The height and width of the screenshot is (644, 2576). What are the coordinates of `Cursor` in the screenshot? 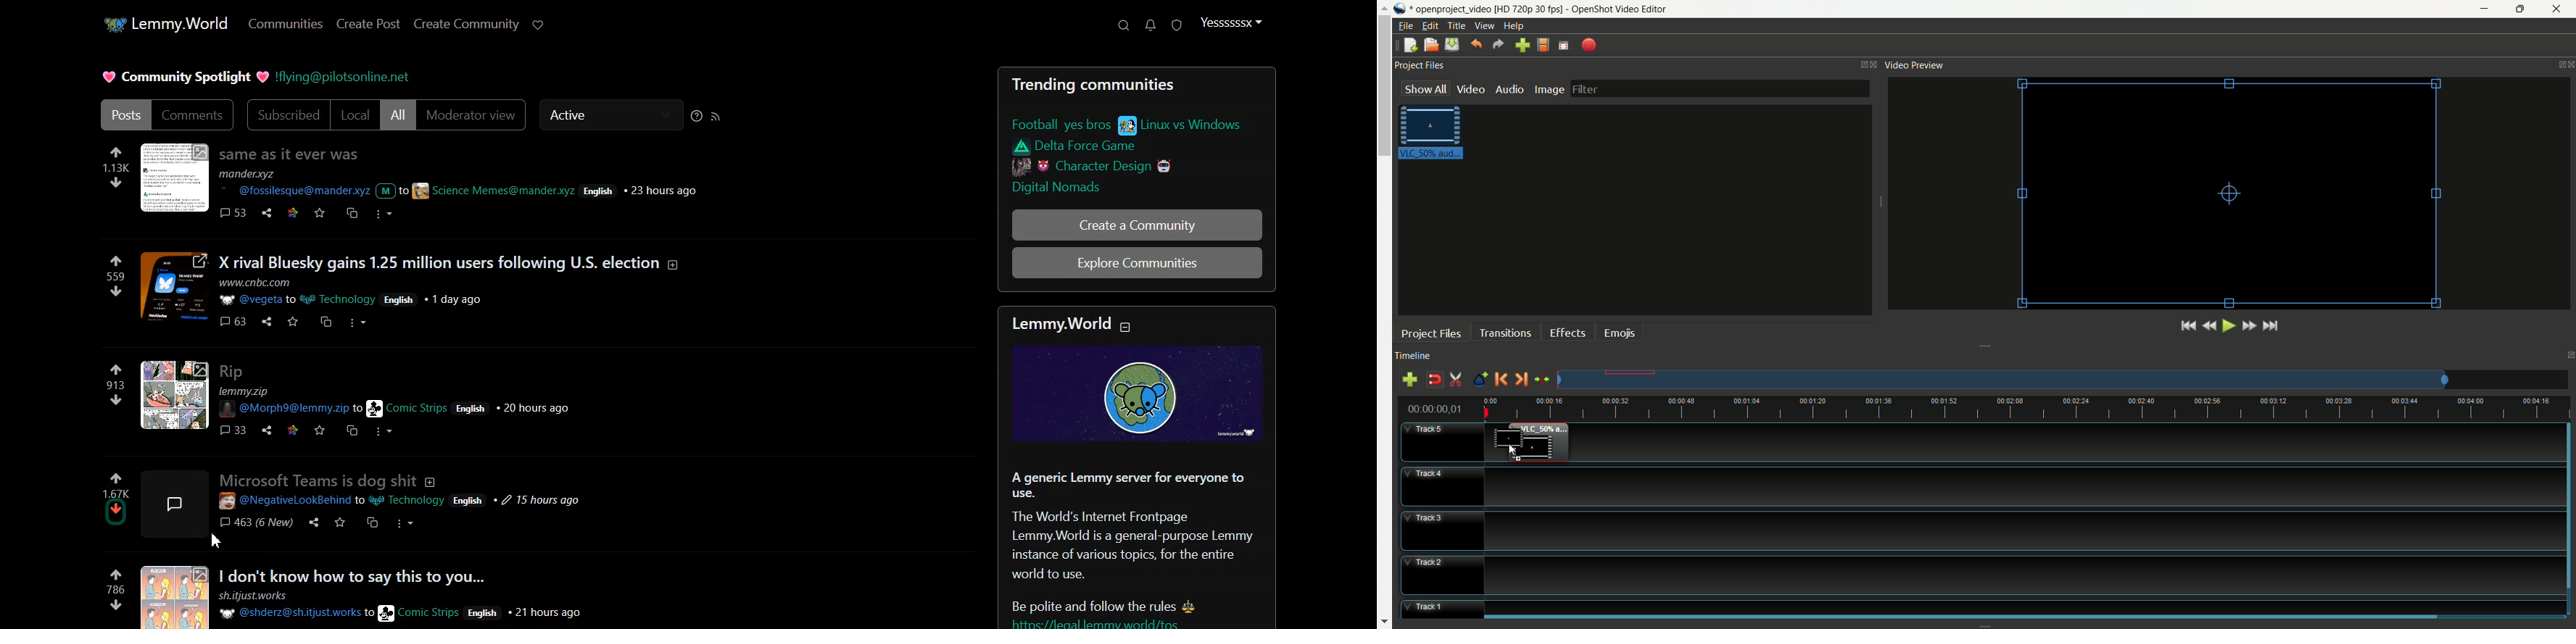 It's located at (217, 541).